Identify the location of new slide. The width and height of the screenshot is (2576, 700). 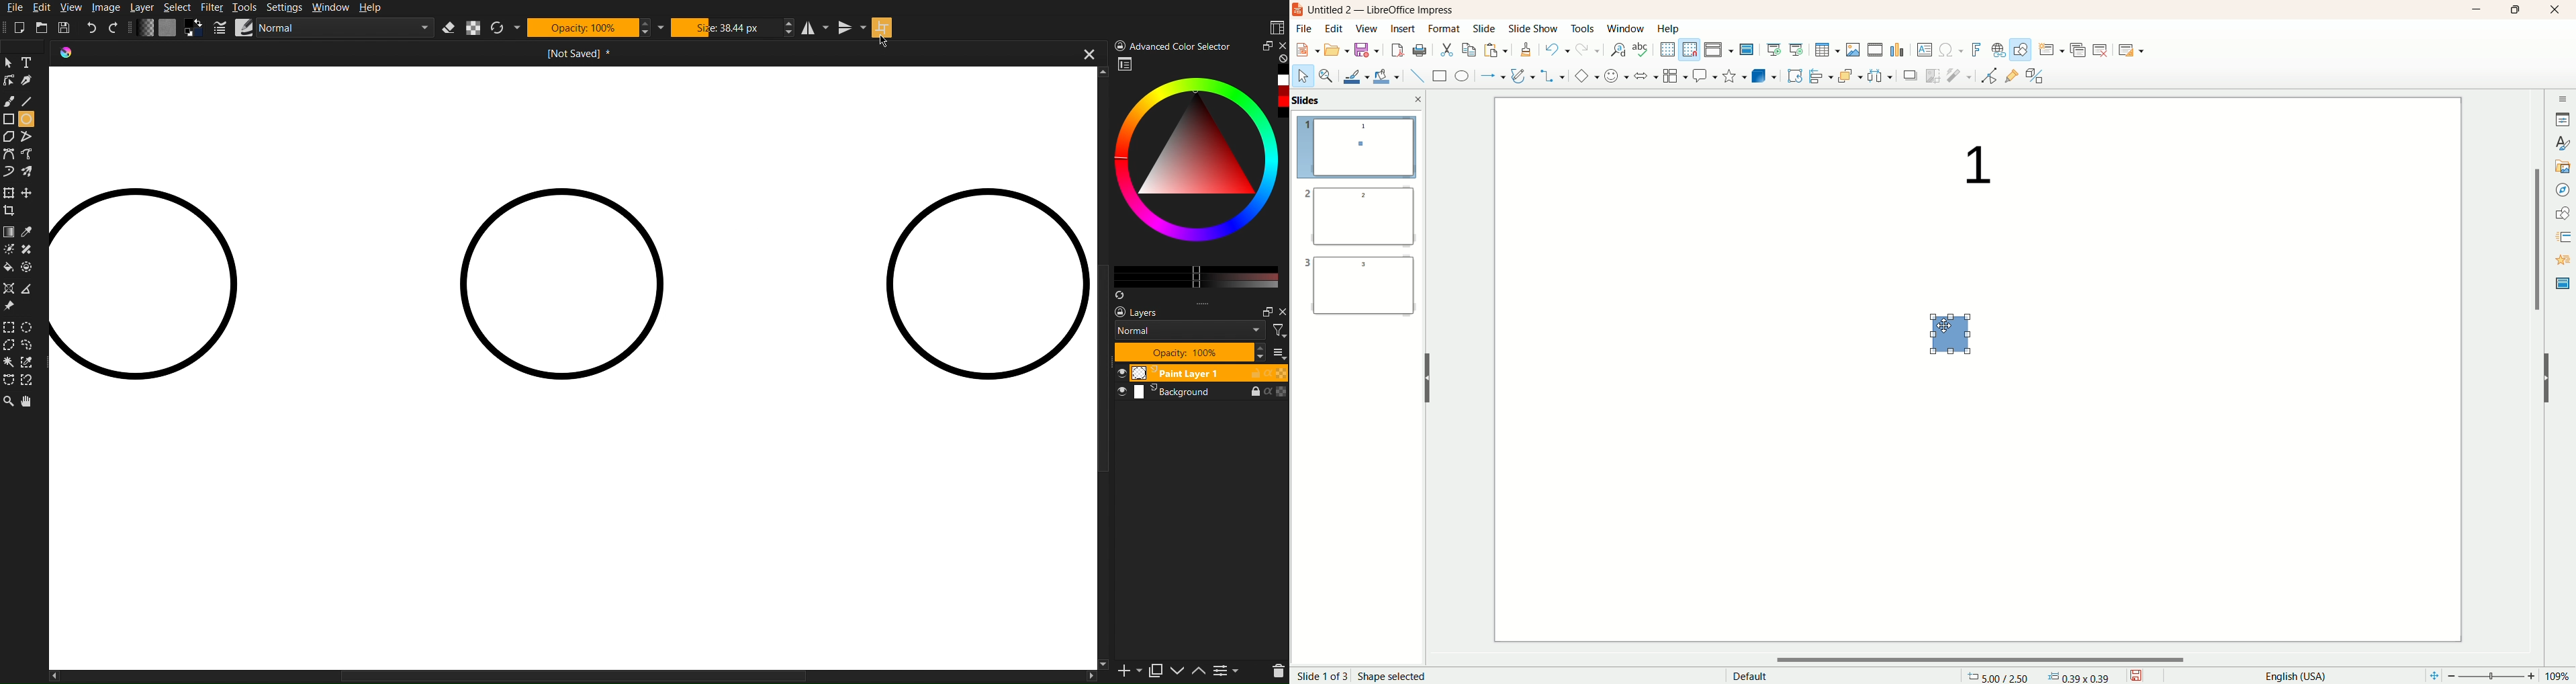
(2051, 49).